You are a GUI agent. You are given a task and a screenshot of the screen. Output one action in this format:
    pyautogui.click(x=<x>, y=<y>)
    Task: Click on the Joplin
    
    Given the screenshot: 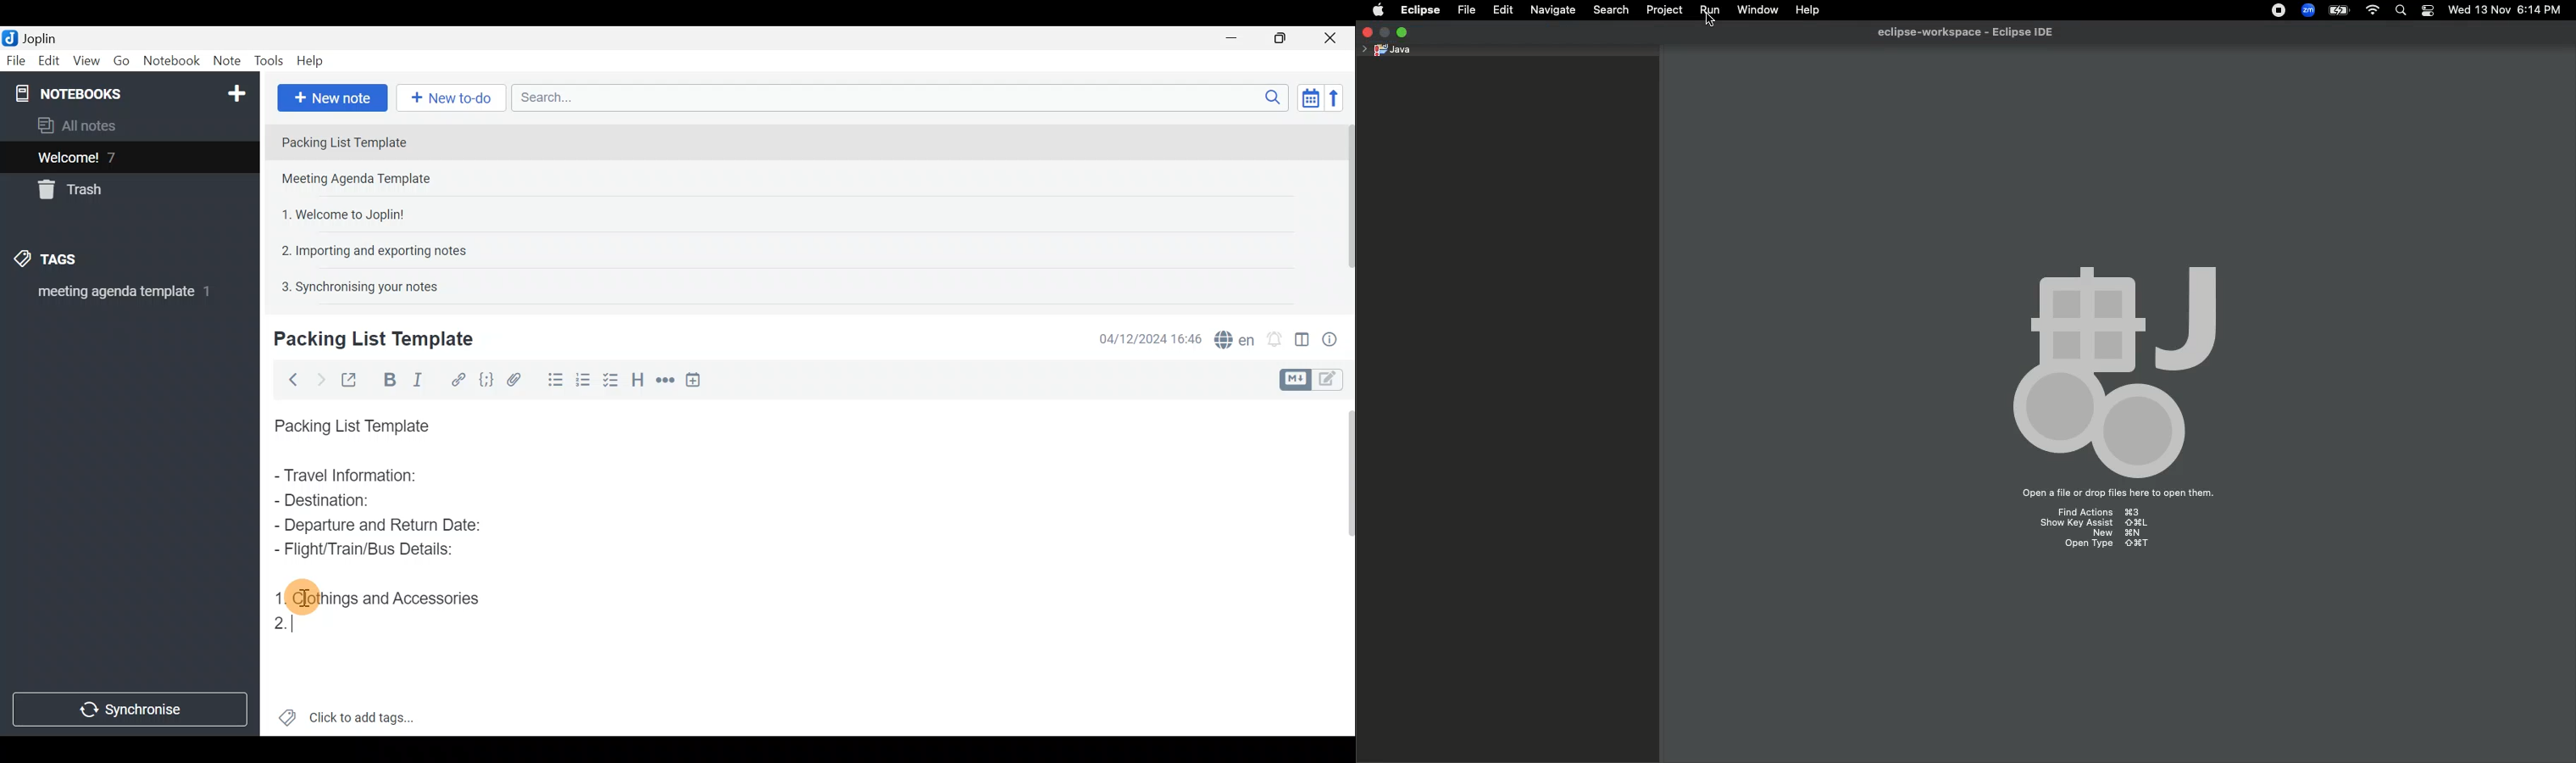 What is the action you would take?
    pyautogui.click(x=33, y=37)
    